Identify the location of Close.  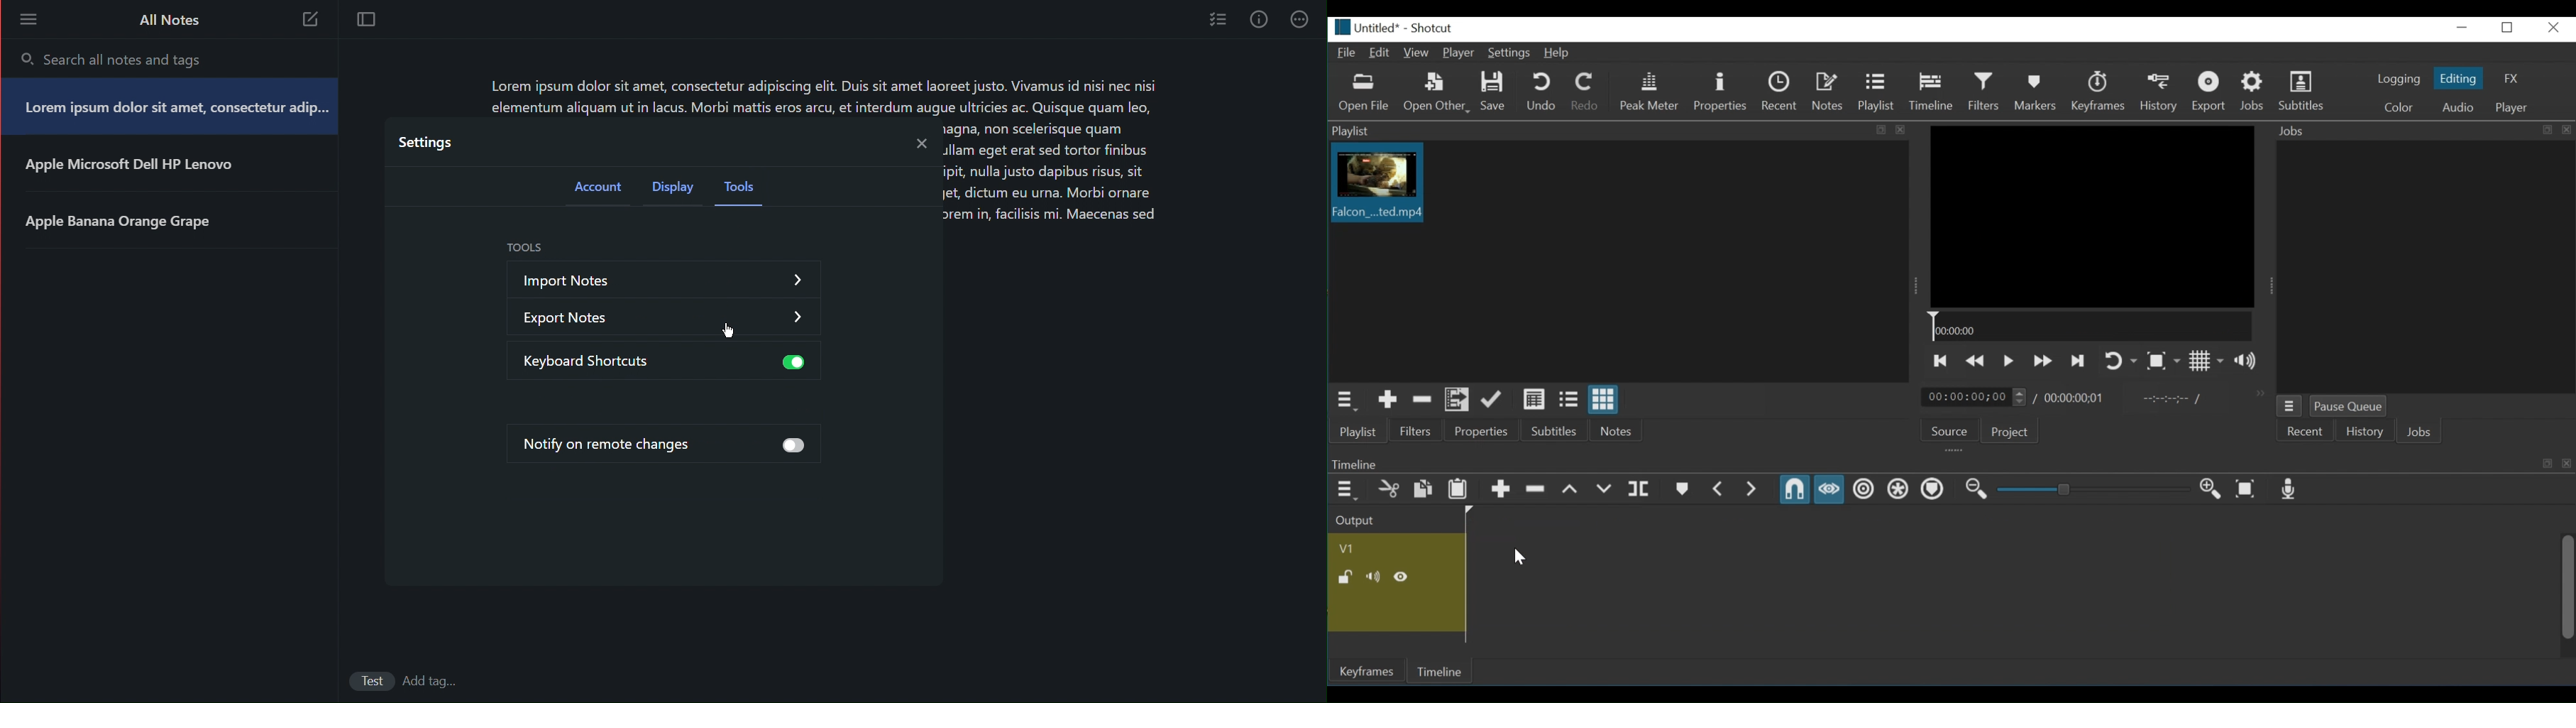
(919, 143).